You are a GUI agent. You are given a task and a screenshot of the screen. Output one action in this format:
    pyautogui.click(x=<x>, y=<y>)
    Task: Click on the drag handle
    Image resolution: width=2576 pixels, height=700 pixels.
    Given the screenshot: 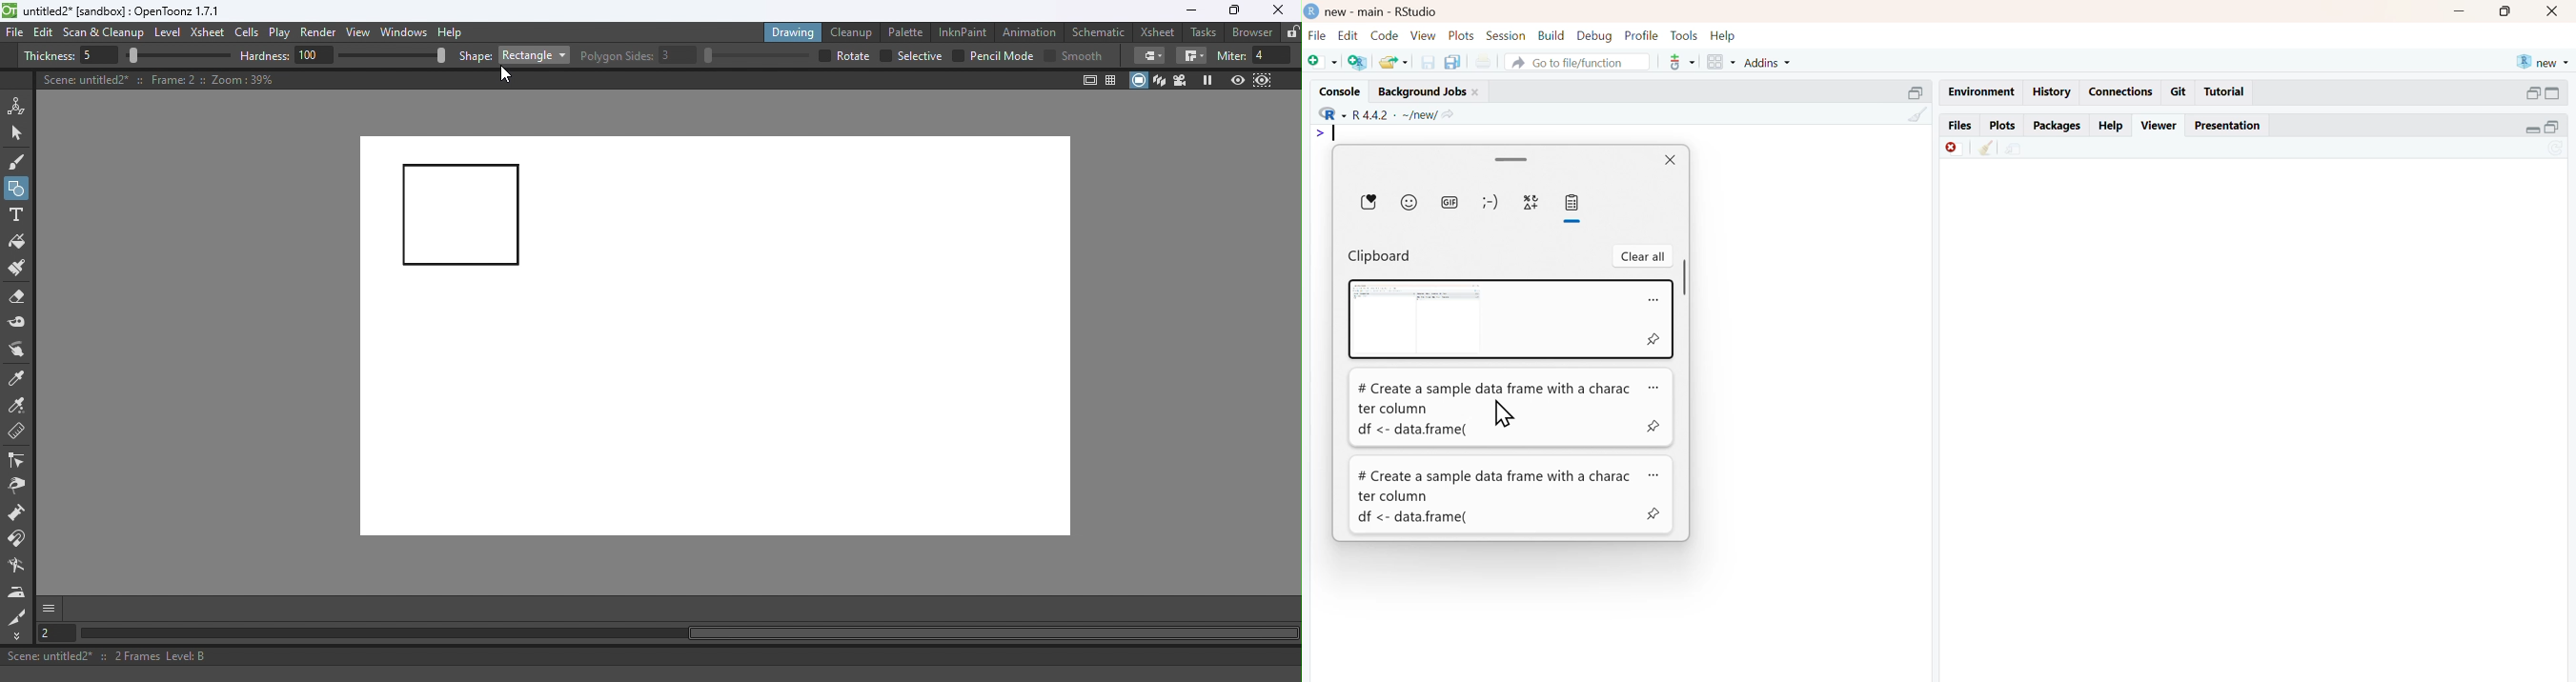 What is the action you would take?
    pyautogui.click(x=1512, y=161)
    